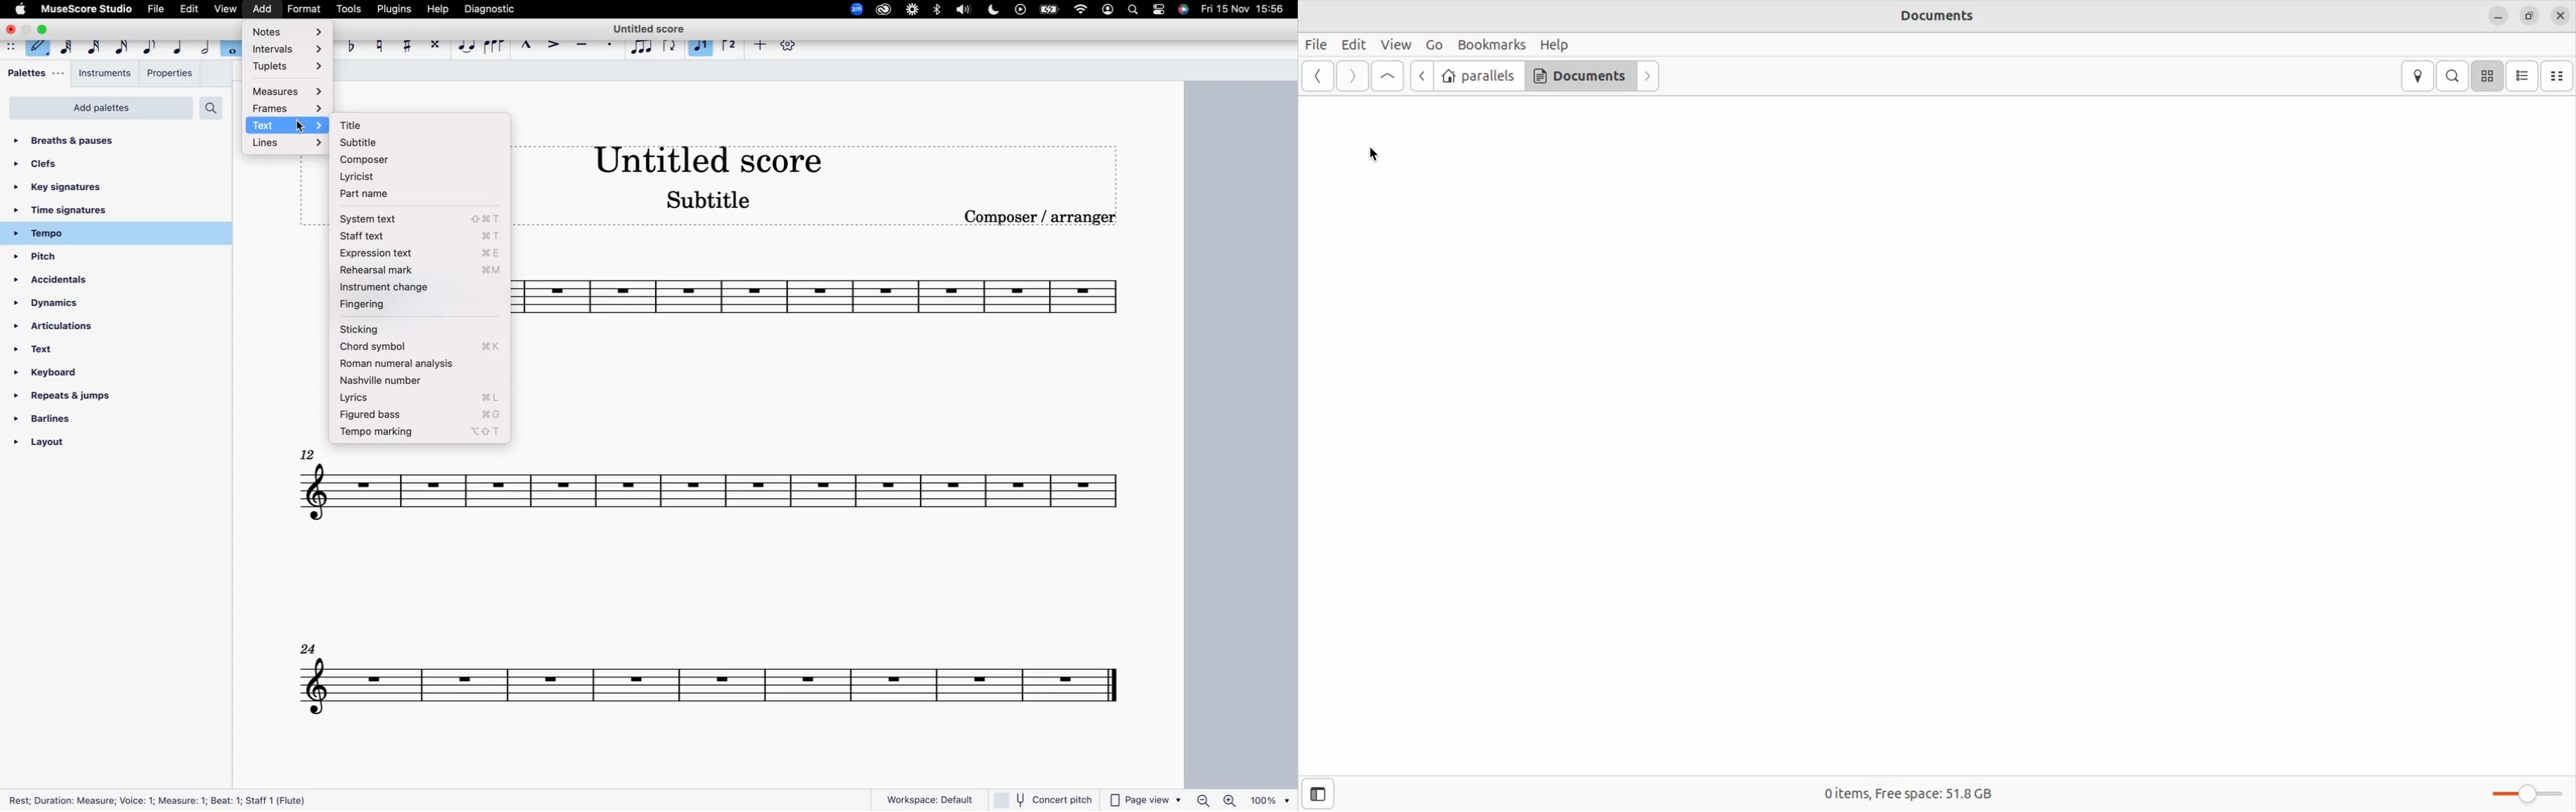 The width and height of the screenshot is (2576, 812). What do you see at coordinates (287, 91) in the screenshot?
I see `measures` at bounding box center [287, 91].